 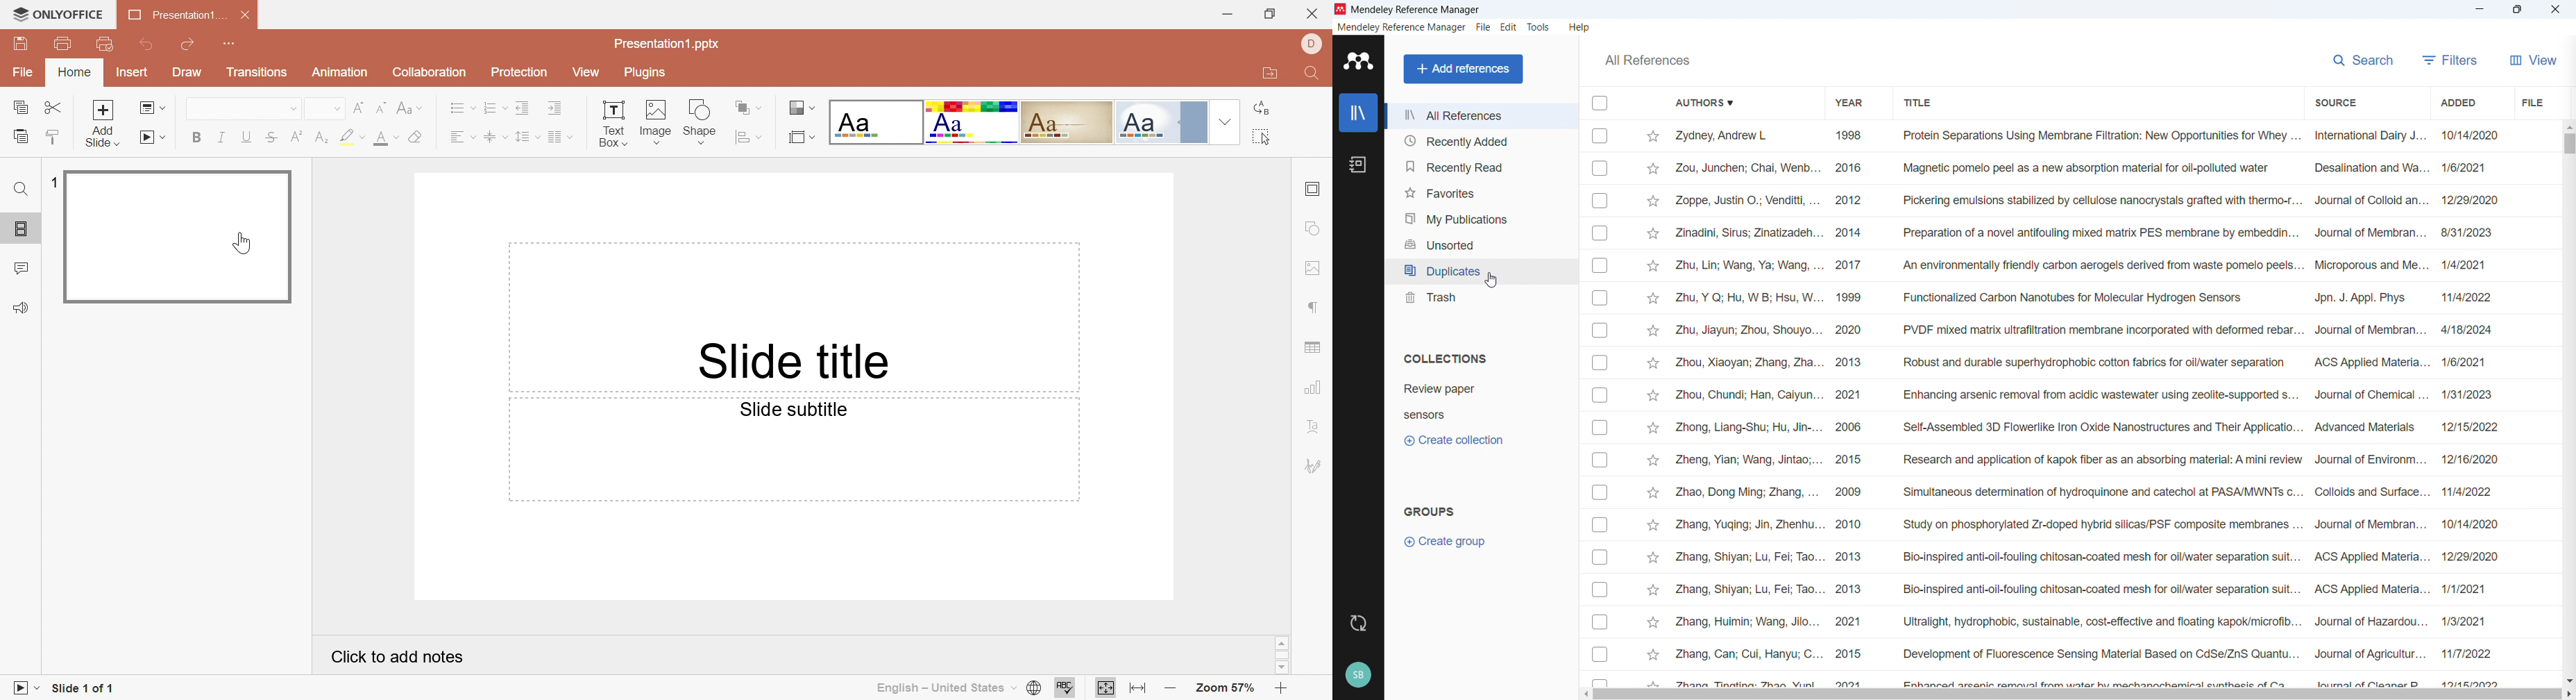 What do you see at coordinates (474, 137) in the screenshot?
I see `Drop Down` at bounding box center [474, 137].